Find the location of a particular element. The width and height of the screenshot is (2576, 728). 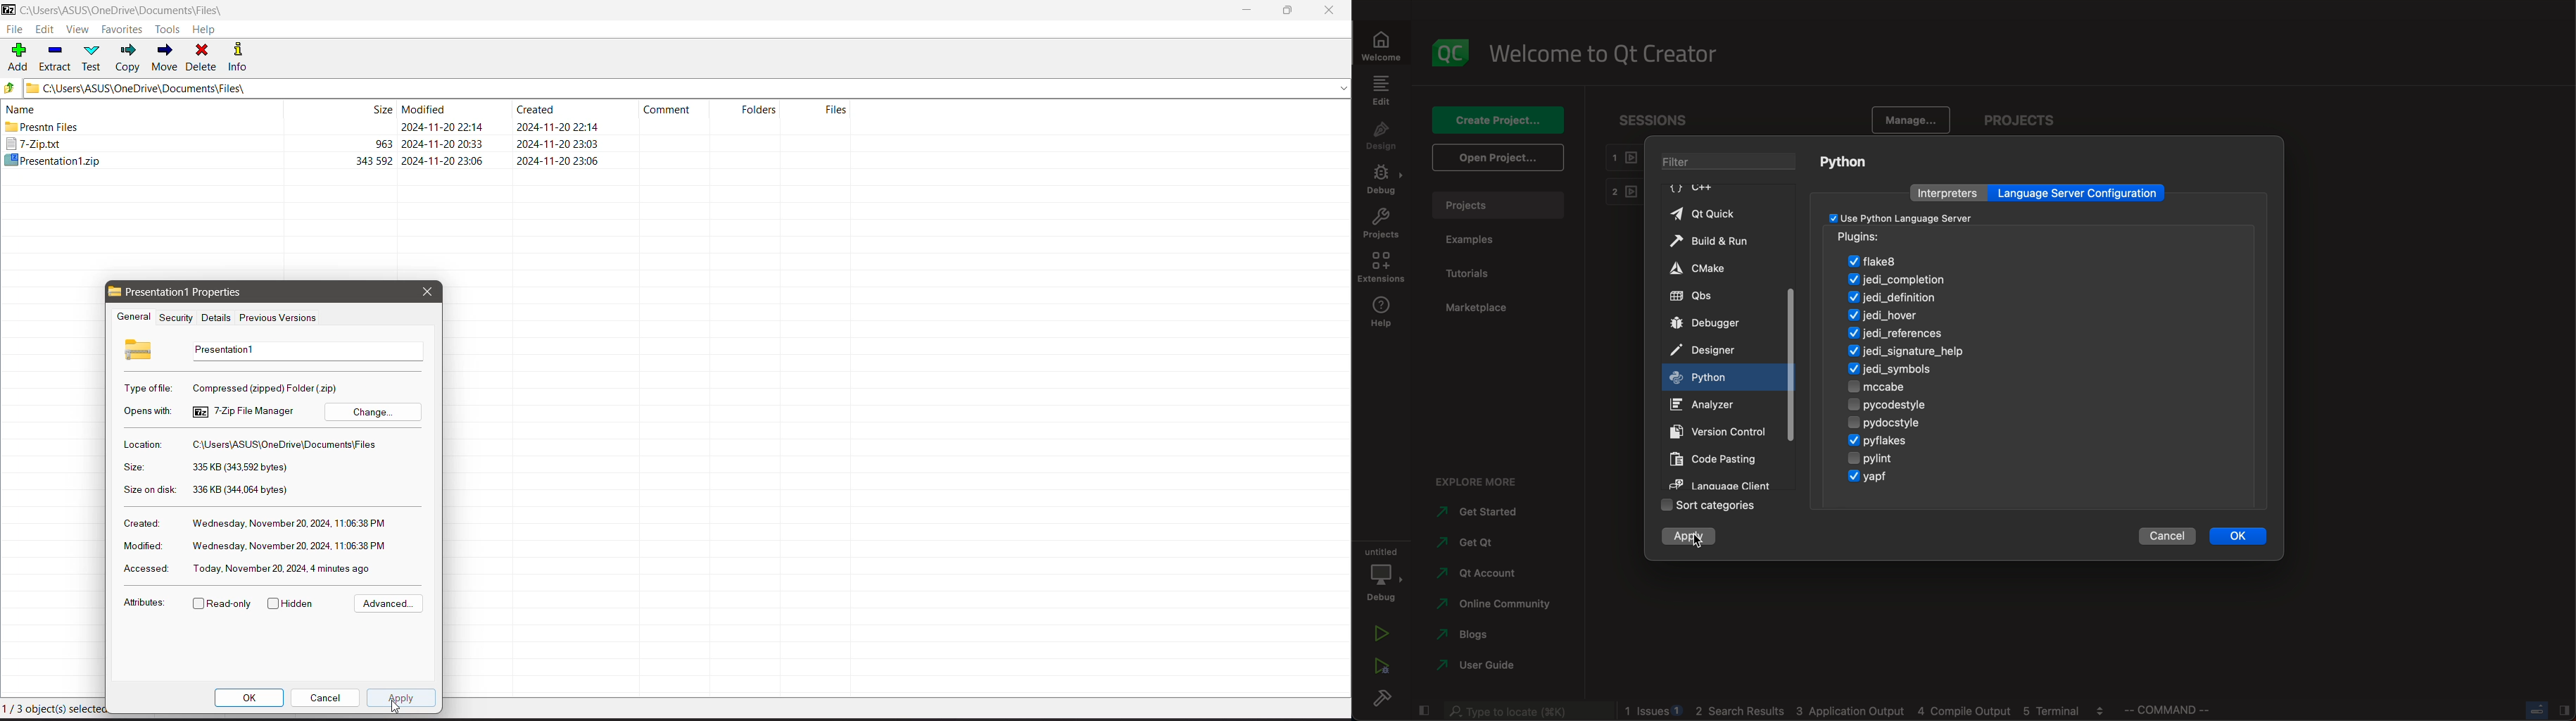

interpreters is located at coordinates (1949, 192).